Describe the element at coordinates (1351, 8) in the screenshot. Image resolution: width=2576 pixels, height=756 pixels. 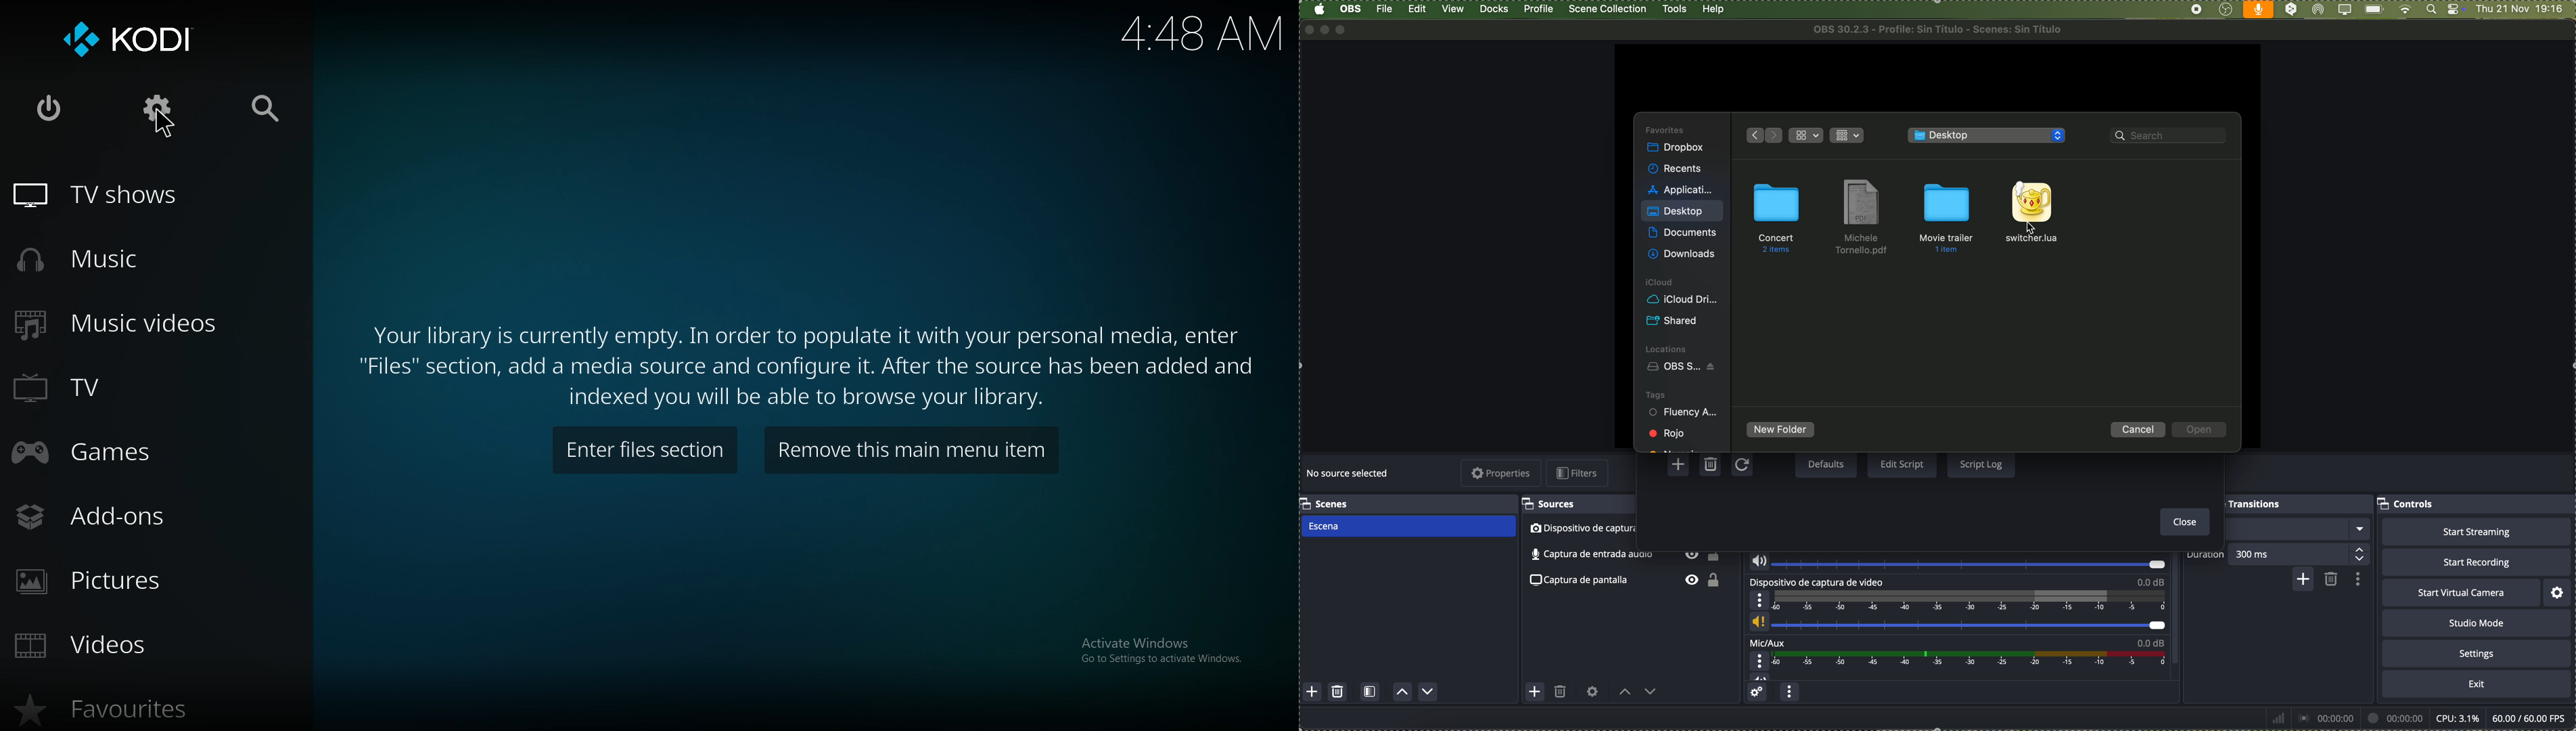
I see `OBS` at that location.